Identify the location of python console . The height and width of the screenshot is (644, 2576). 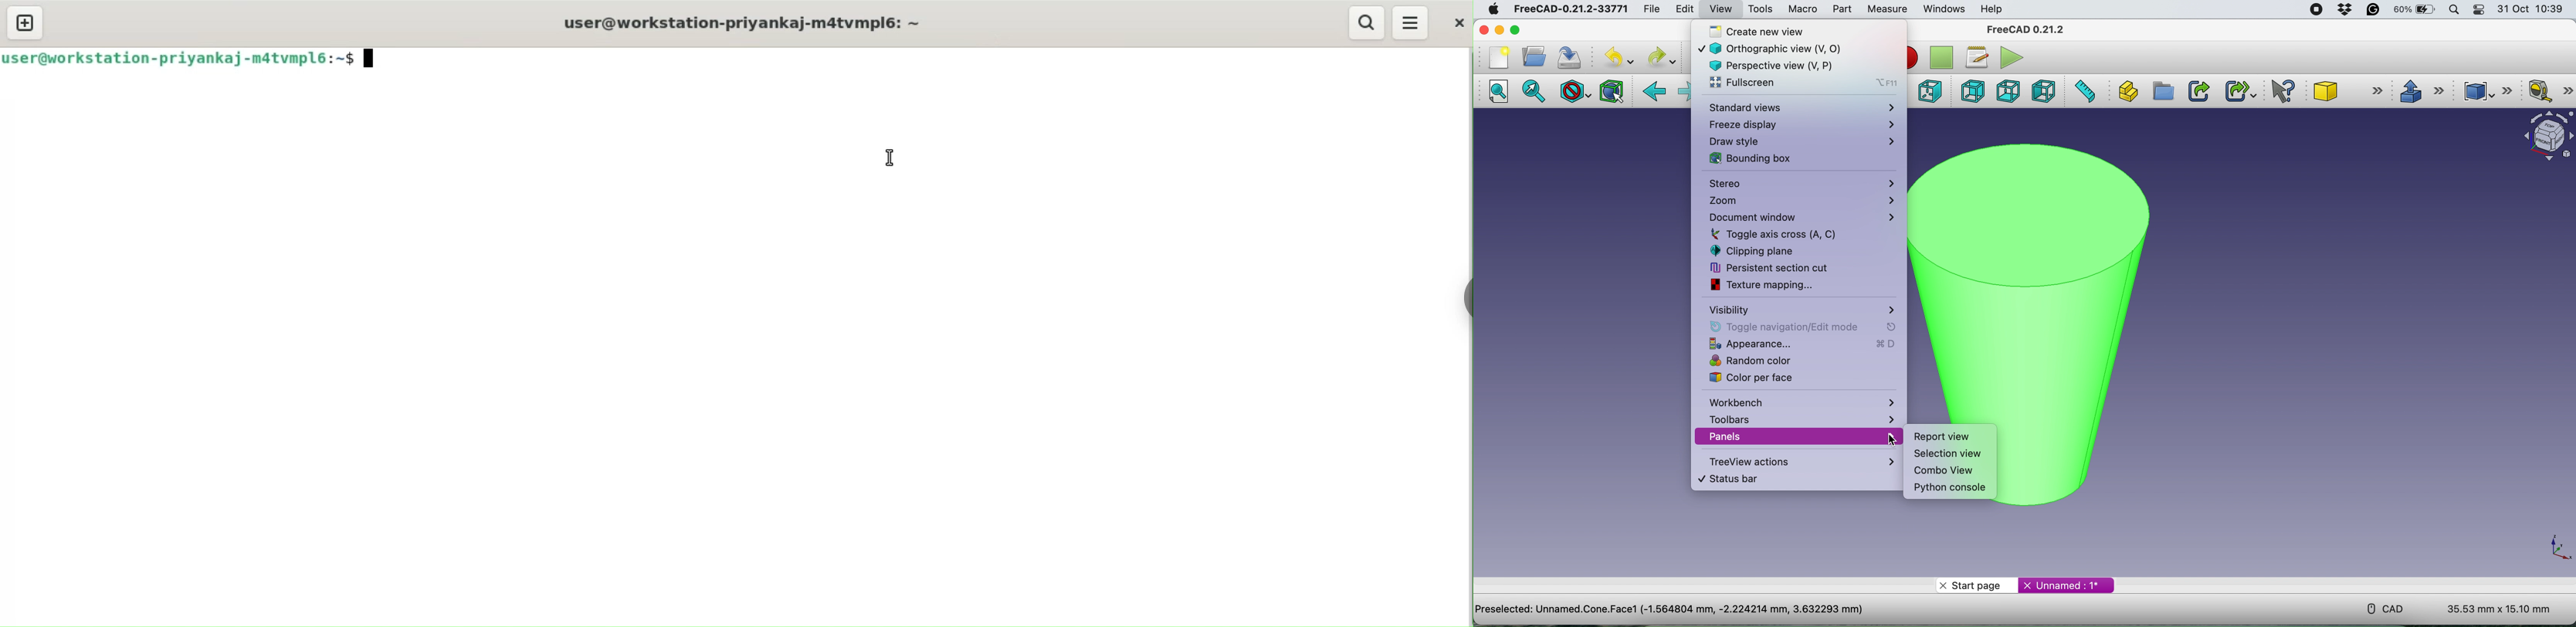
(1951, 488).